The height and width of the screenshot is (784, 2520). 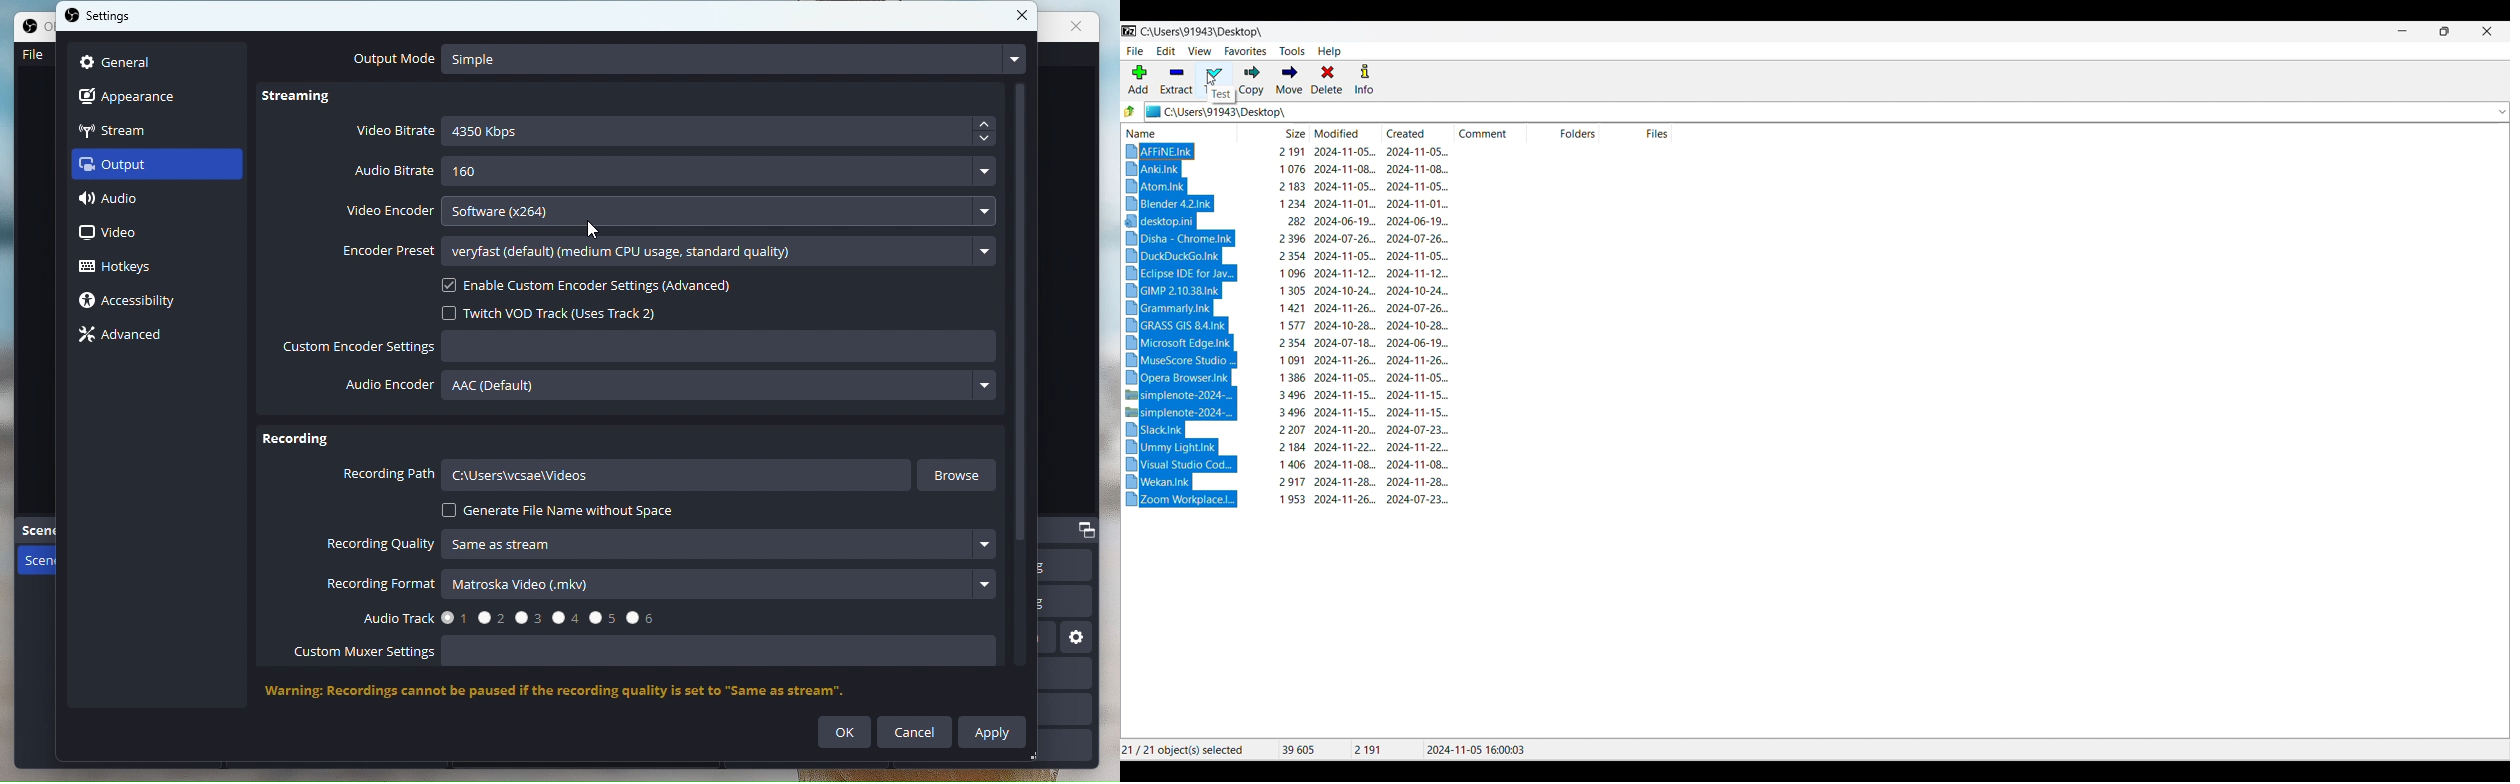 What do you see at coordinates (626, 478) in the screenshot?
I see `Recording path` at bounding box center [626, 478].